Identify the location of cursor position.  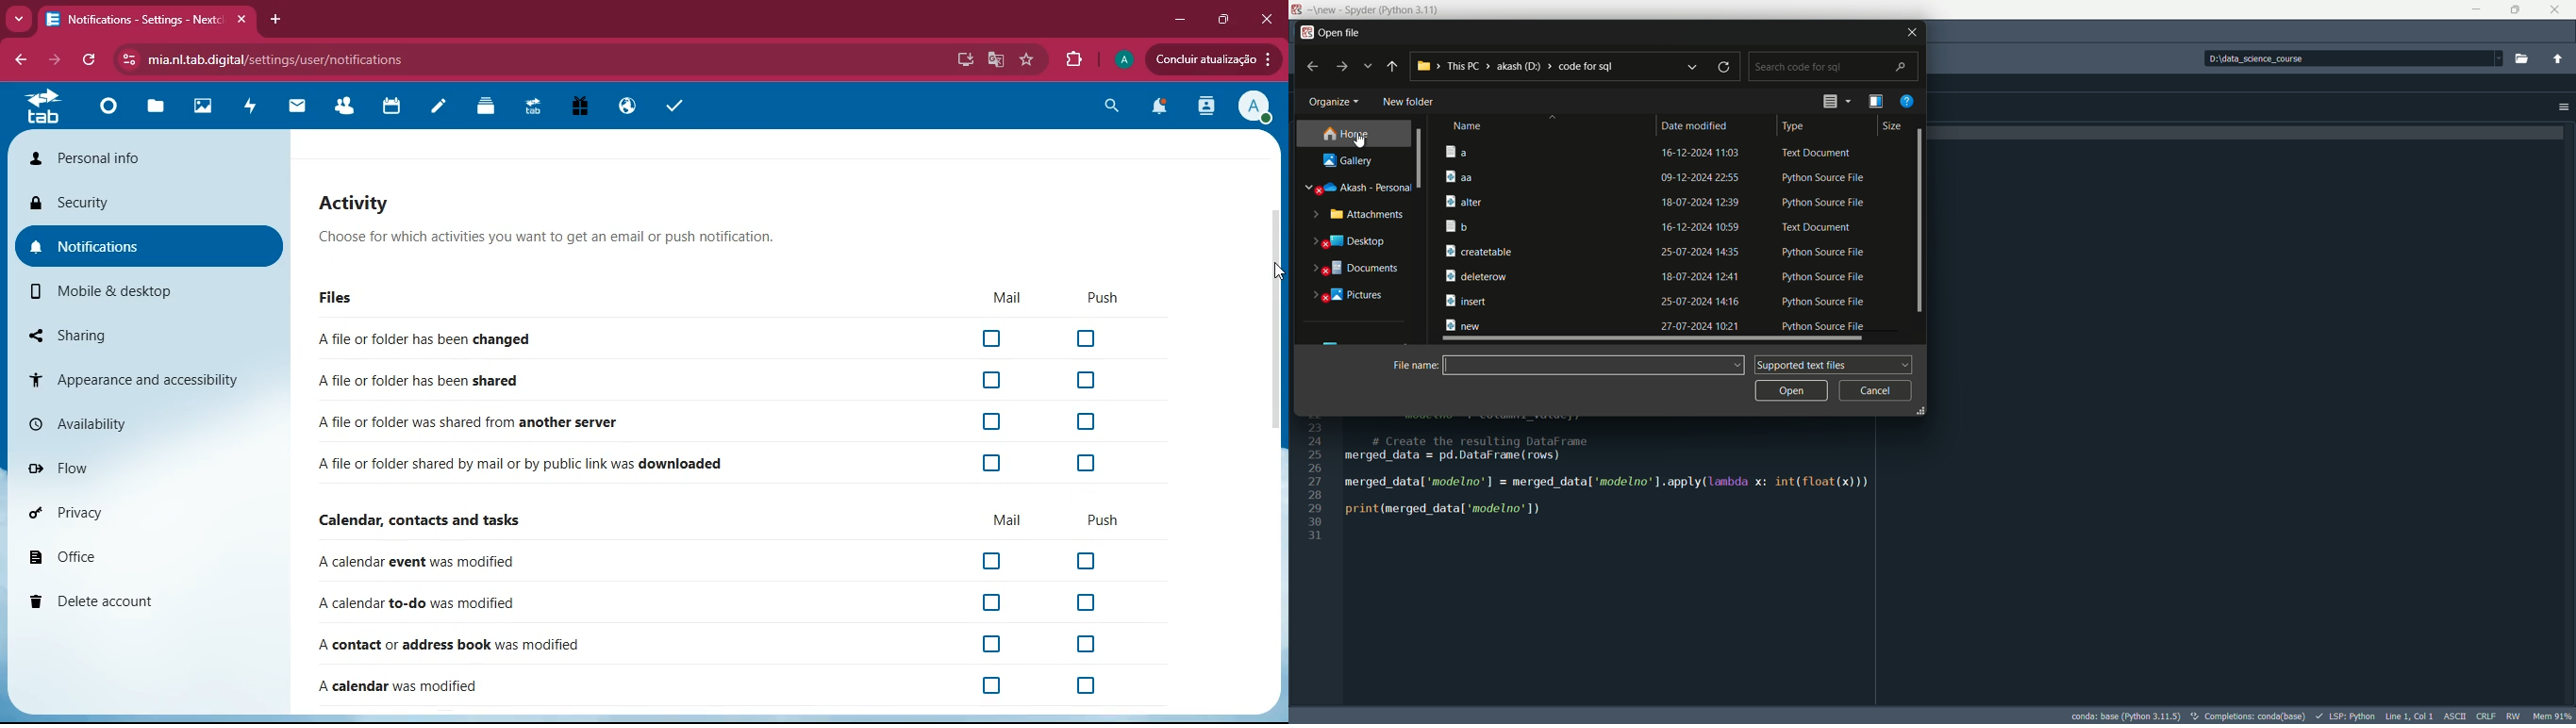
(2410, 715).